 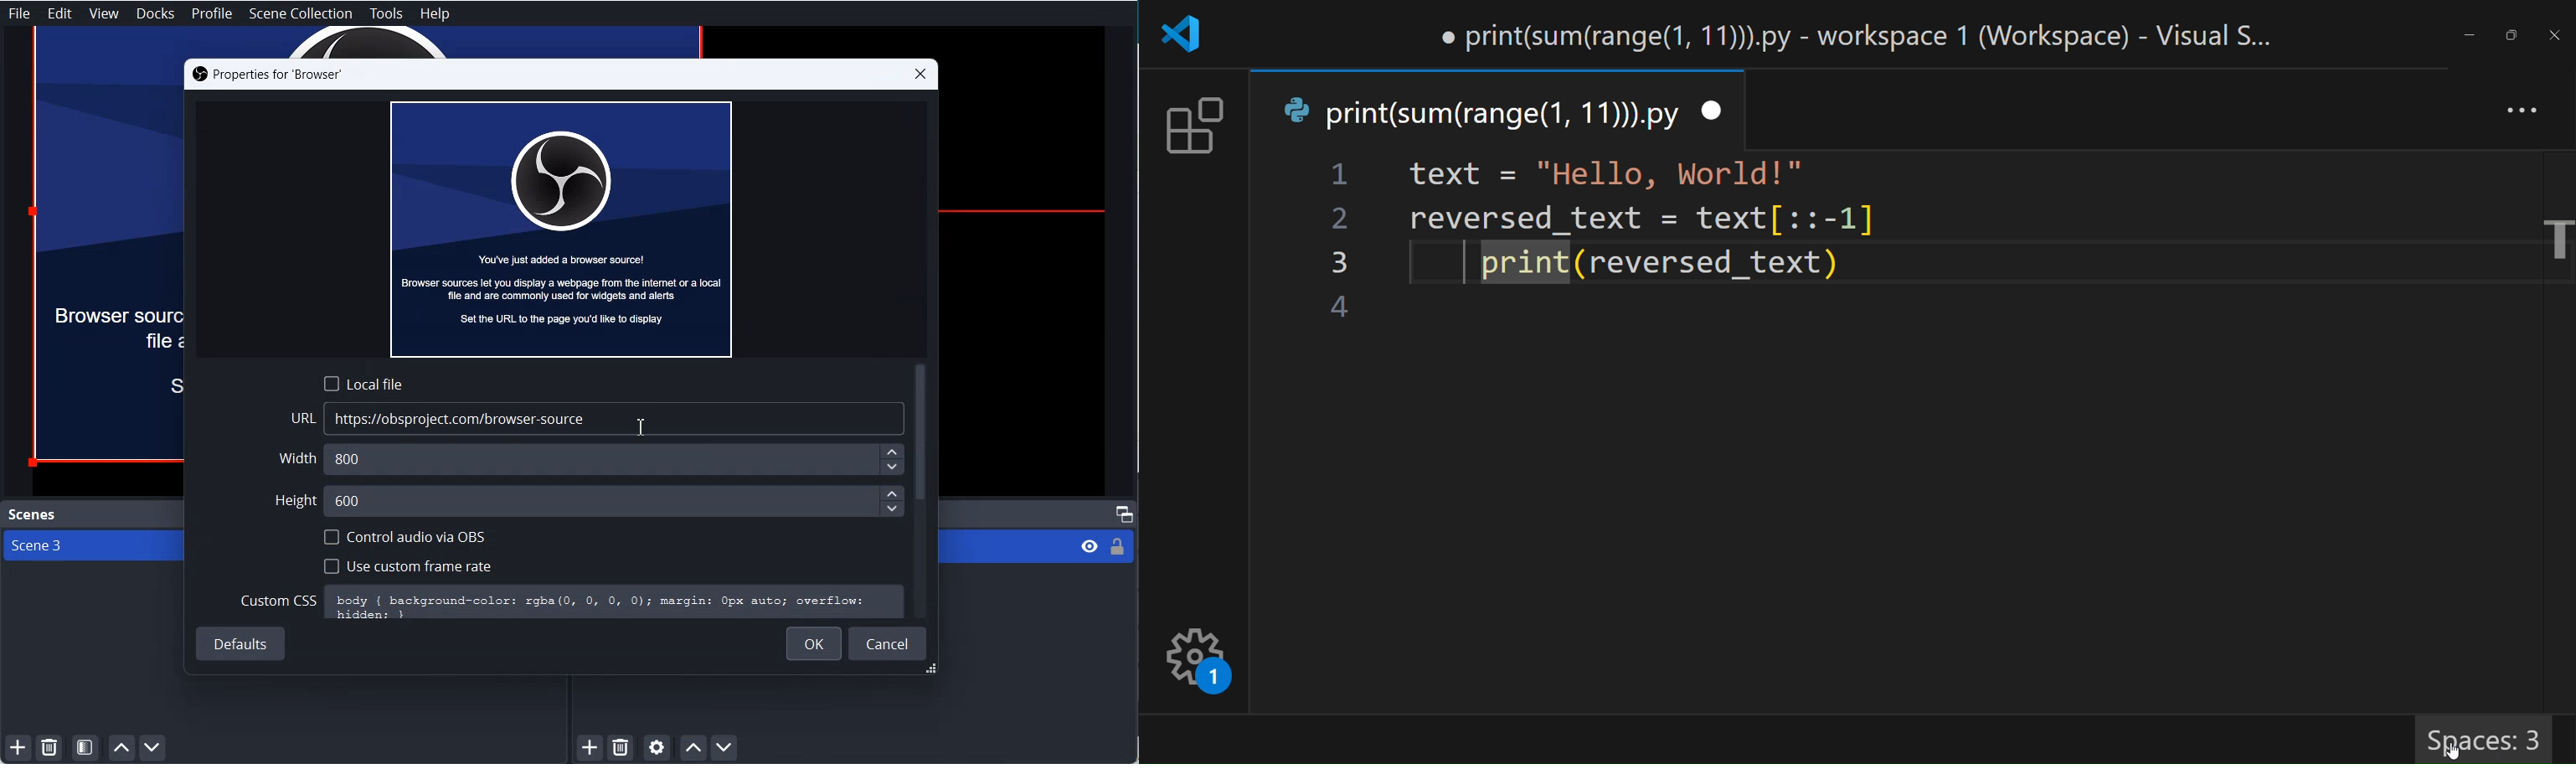 What do you see at coordinates (2556, 393) in the screenshot?
I see `scroll bar` at bounding box center [2556, 393].